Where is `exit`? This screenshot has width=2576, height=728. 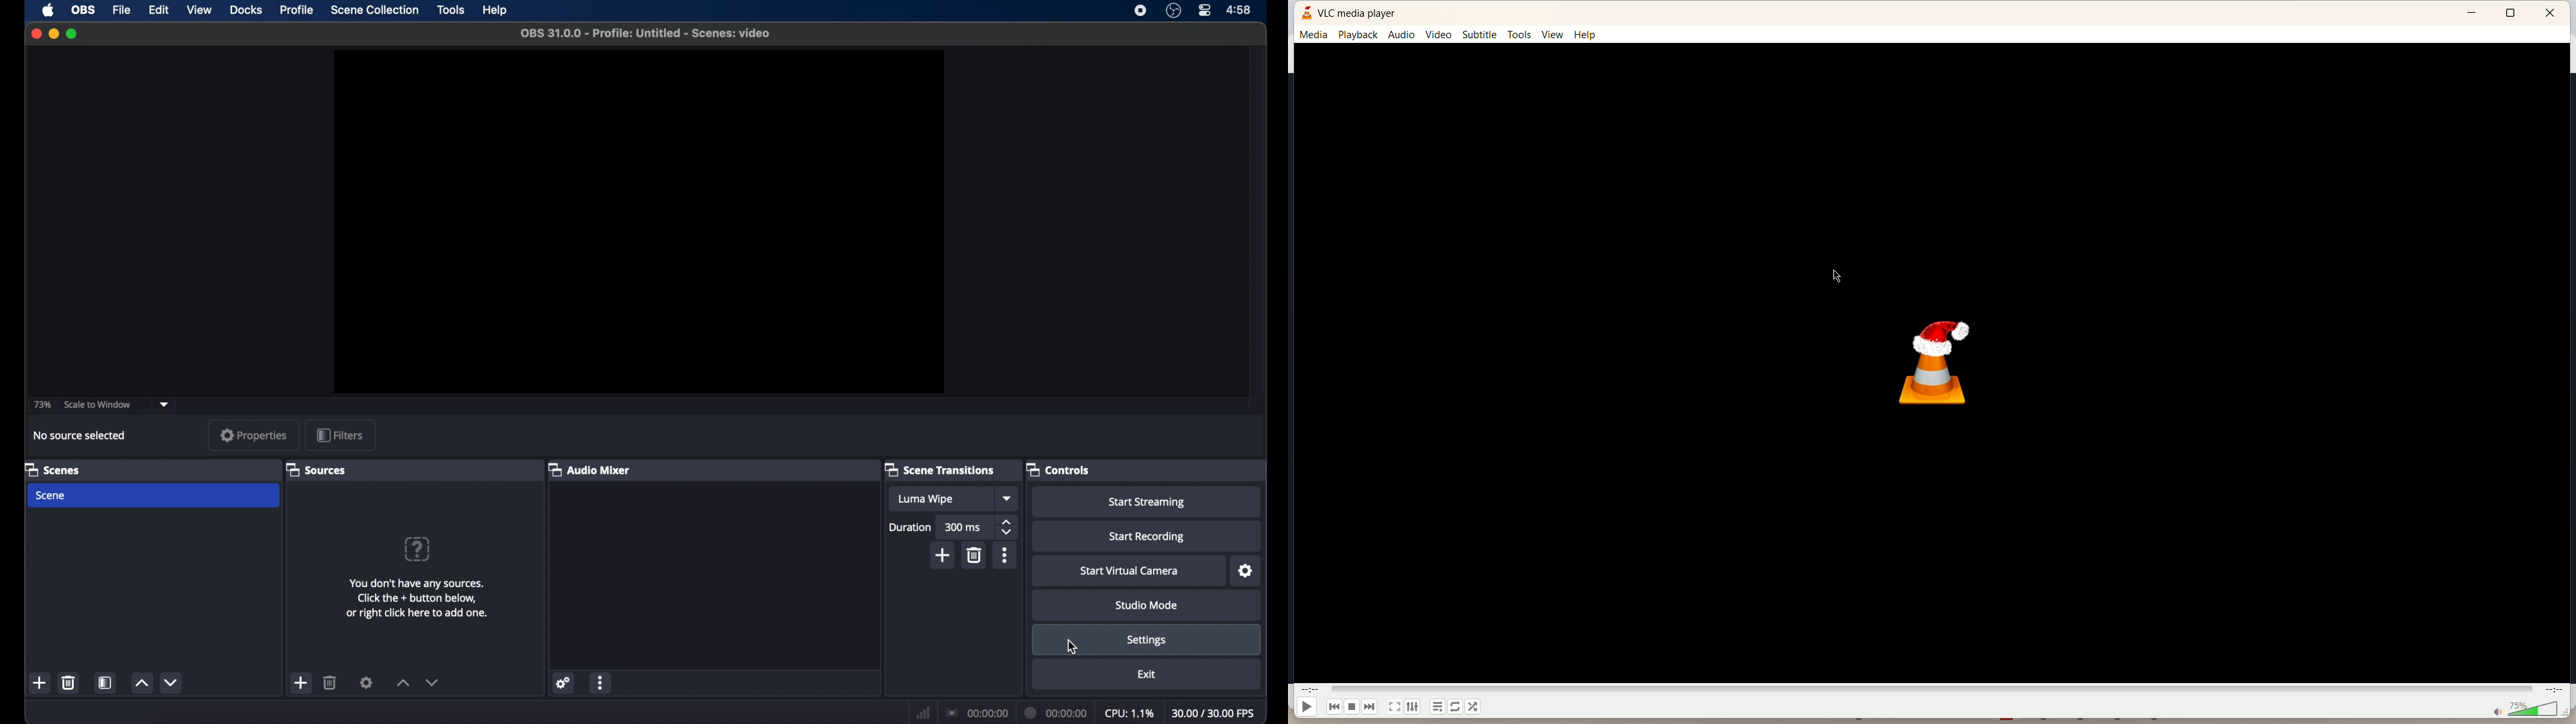
exit is located at coordinates (1146, 674).